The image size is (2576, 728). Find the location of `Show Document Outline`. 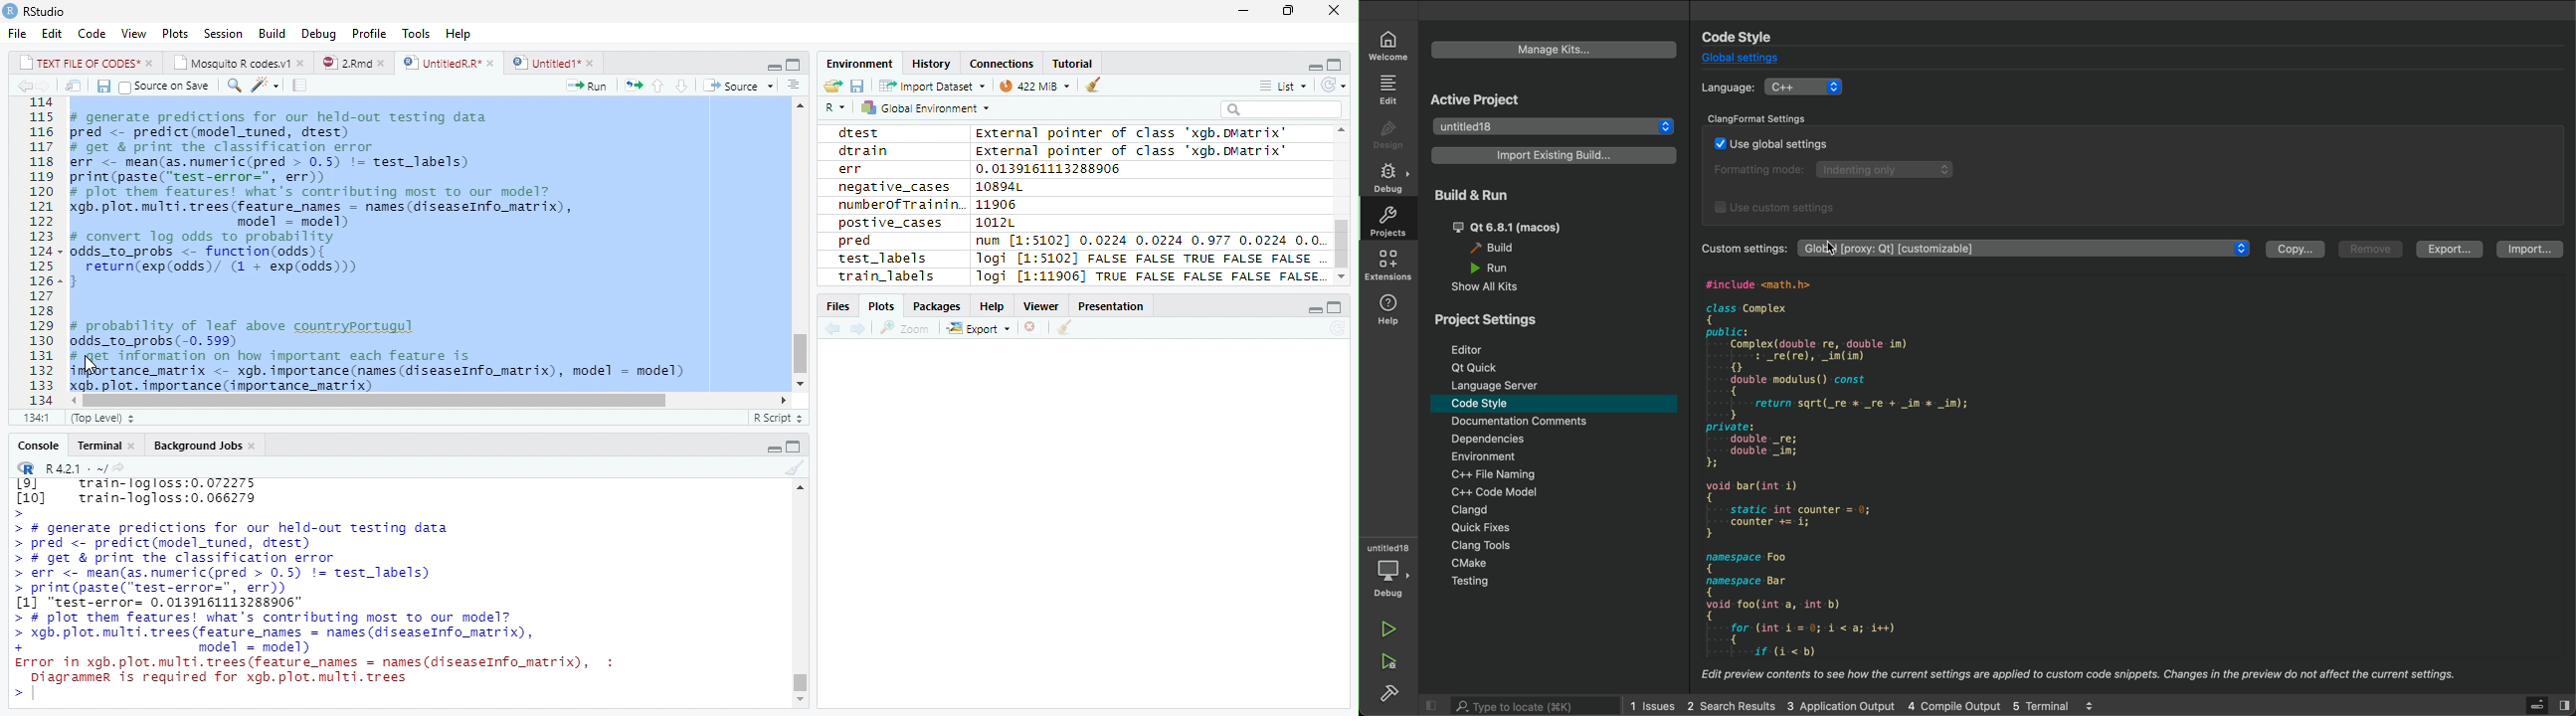

Show Document Outline is located at coordinates (795, 84).